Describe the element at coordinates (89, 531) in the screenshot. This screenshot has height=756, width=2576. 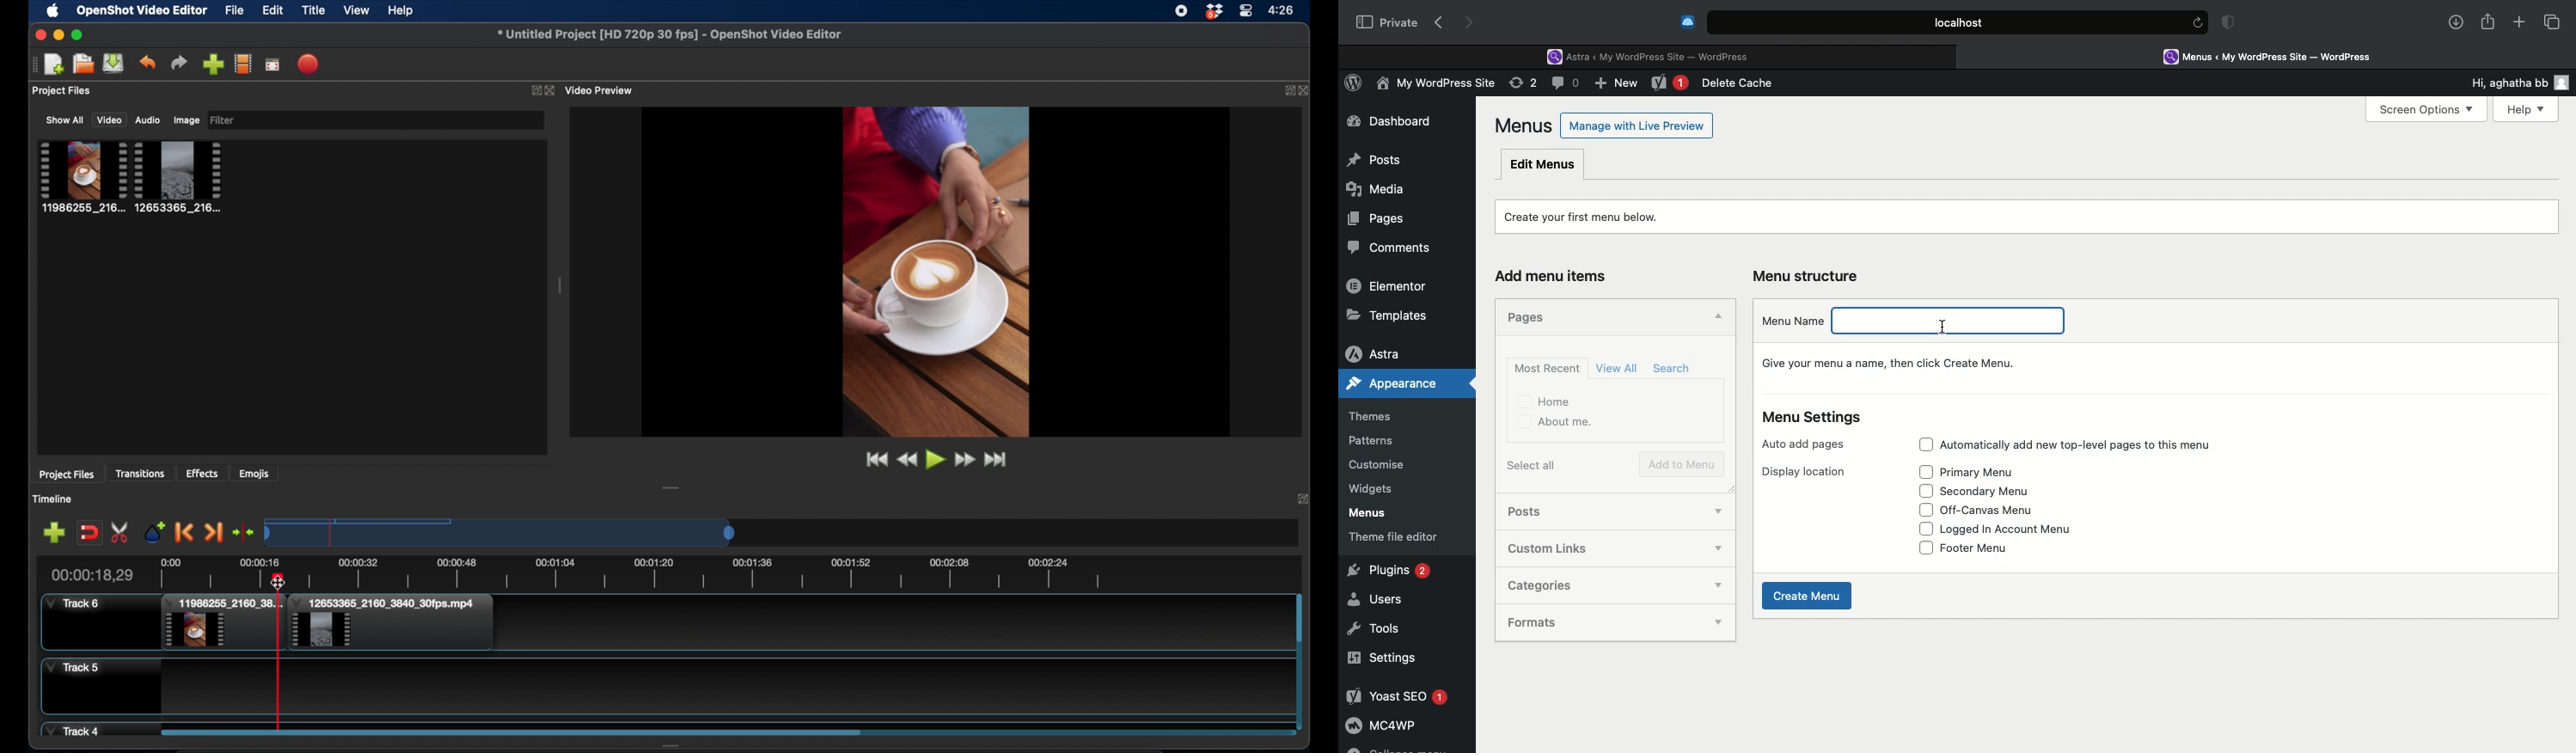
I see `disable snapping` at that location.